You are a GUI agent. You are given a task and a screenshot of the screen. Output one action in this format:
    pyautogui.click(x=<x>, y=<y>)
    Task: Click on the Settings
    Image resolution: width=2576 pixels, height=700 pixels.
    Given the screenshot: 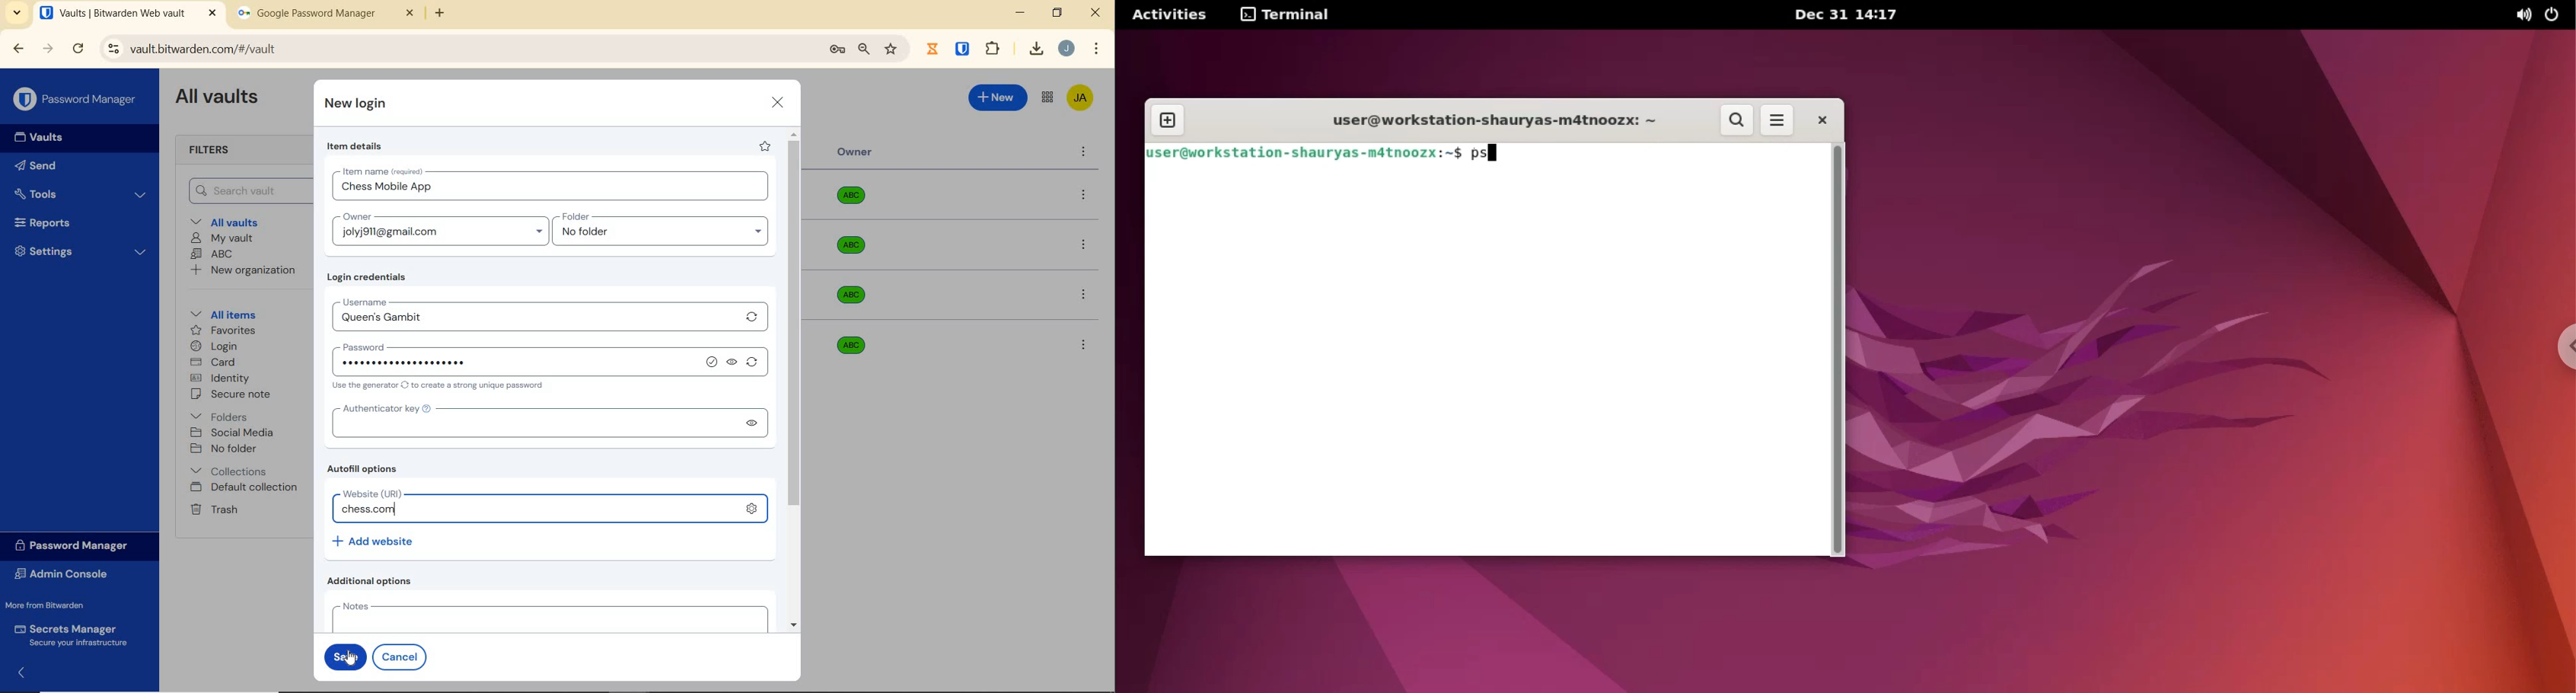 What is the action you would take?
    pyautogui.click(x=81, y=250)
    